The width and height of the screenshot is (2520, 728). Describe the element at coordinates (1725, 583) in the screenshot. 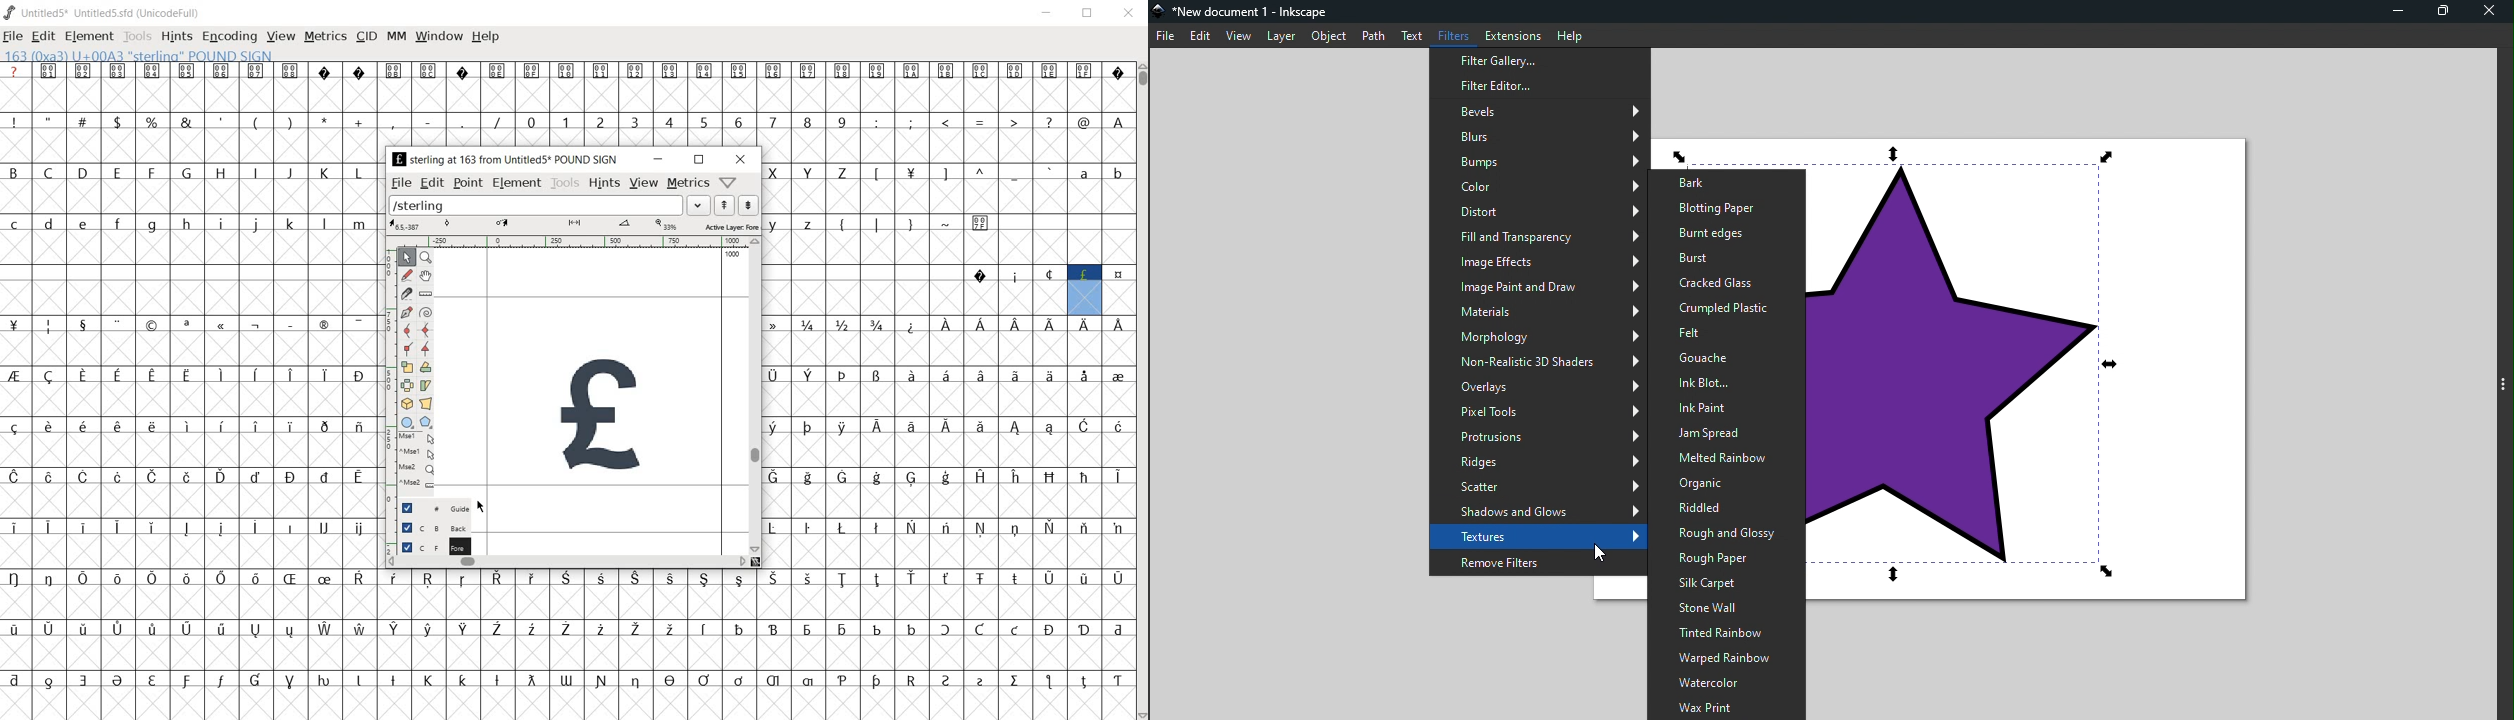

I see `Silk carpet` at that location.